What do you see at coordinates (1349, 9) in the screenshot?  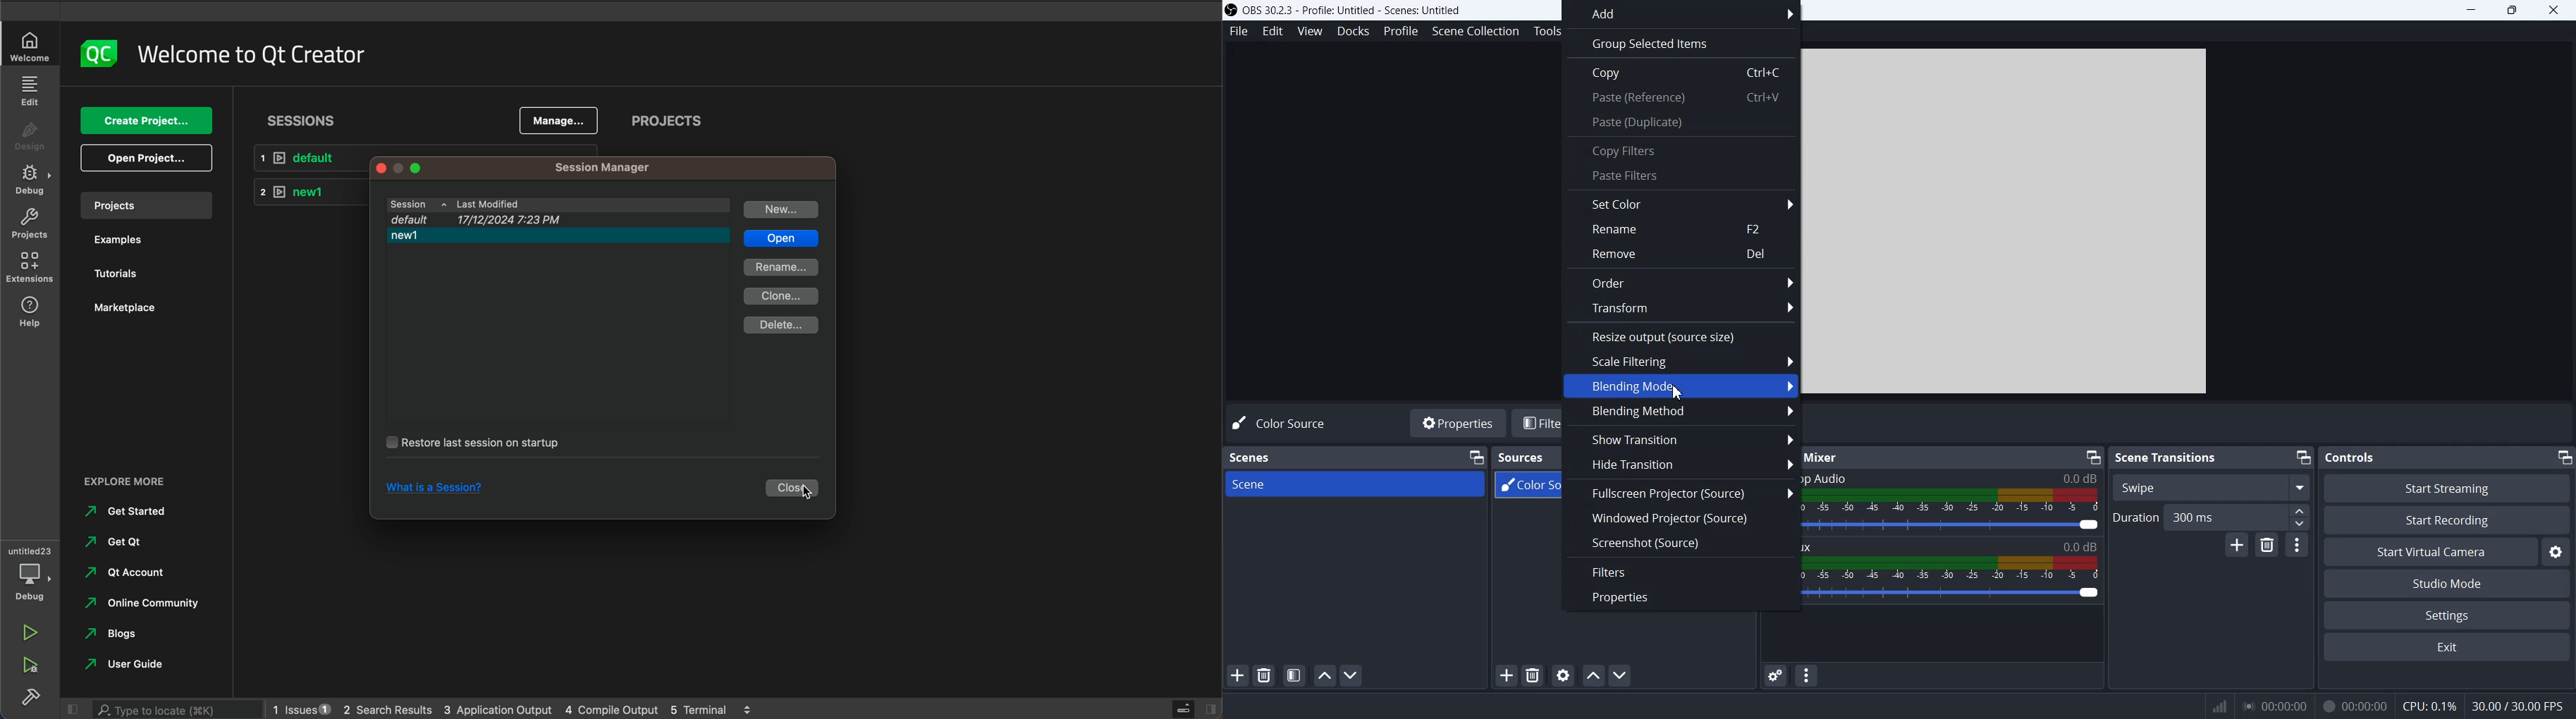 I see `) OBS 30.2.3 - Profile: Untitled - Scenes: Untitled` at bounding box center [1349, 9].